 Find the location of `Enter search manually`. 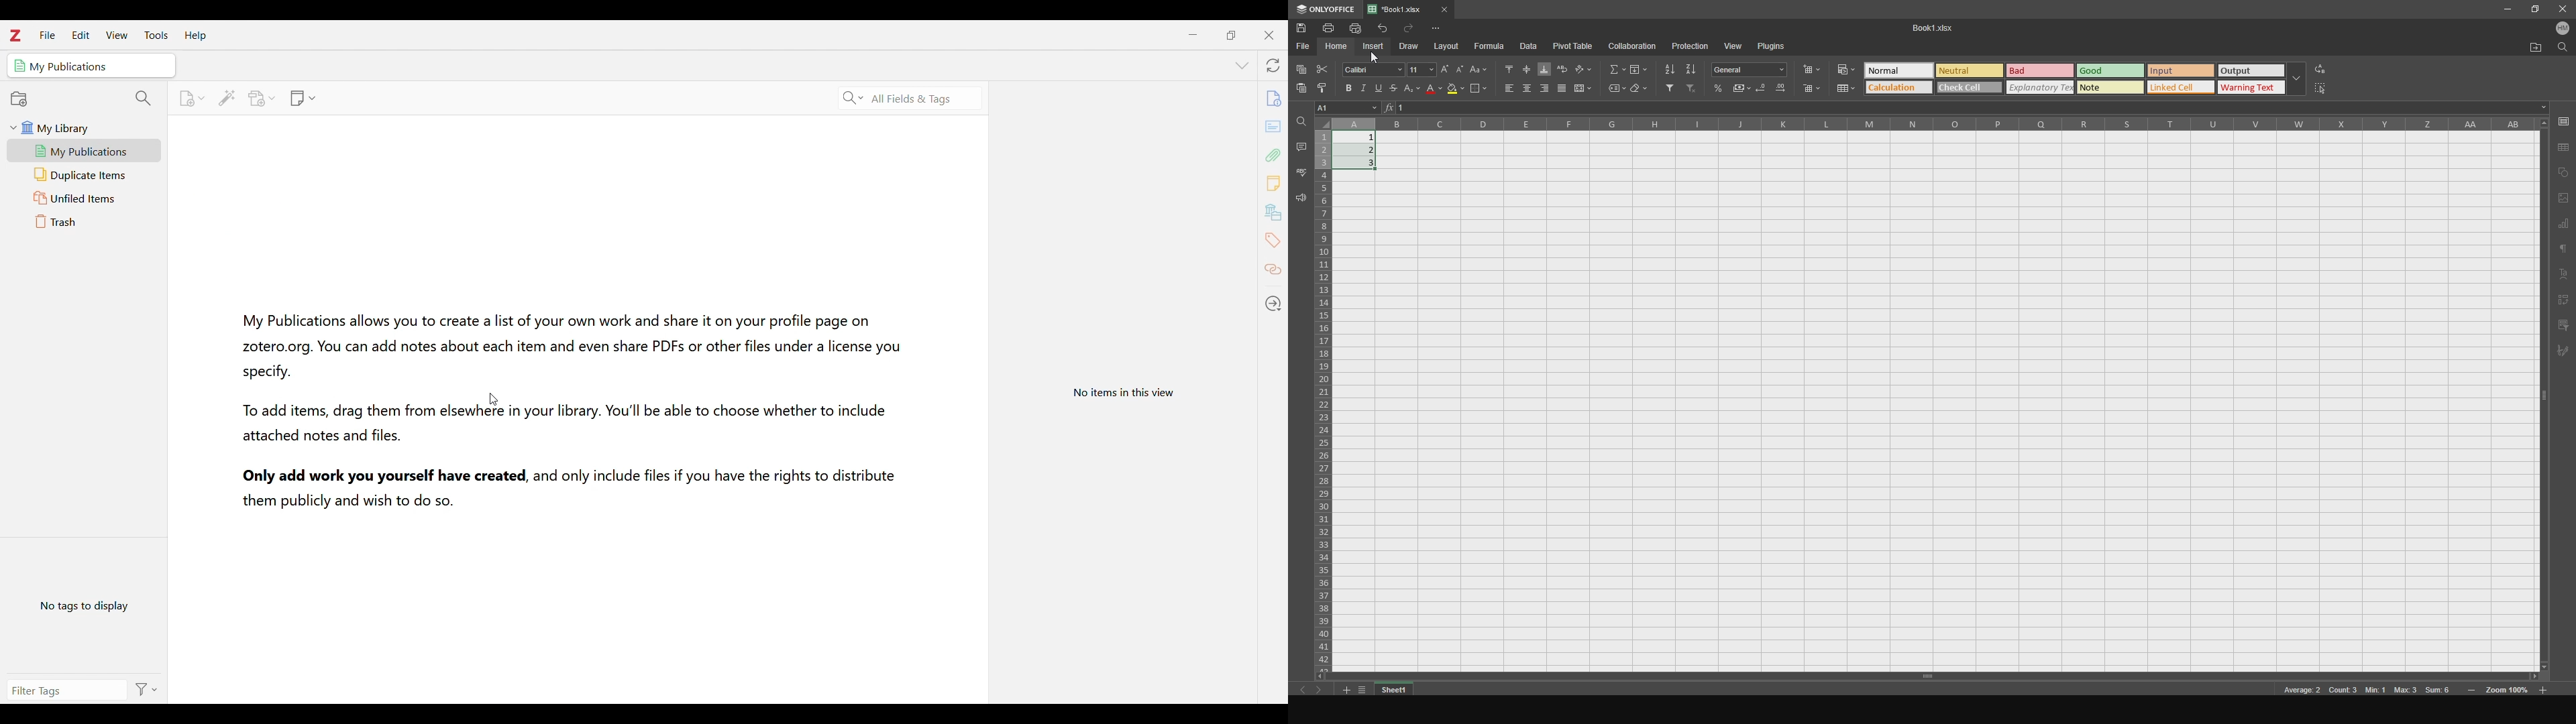

Enter search manually is located at coordinates (64, 688).